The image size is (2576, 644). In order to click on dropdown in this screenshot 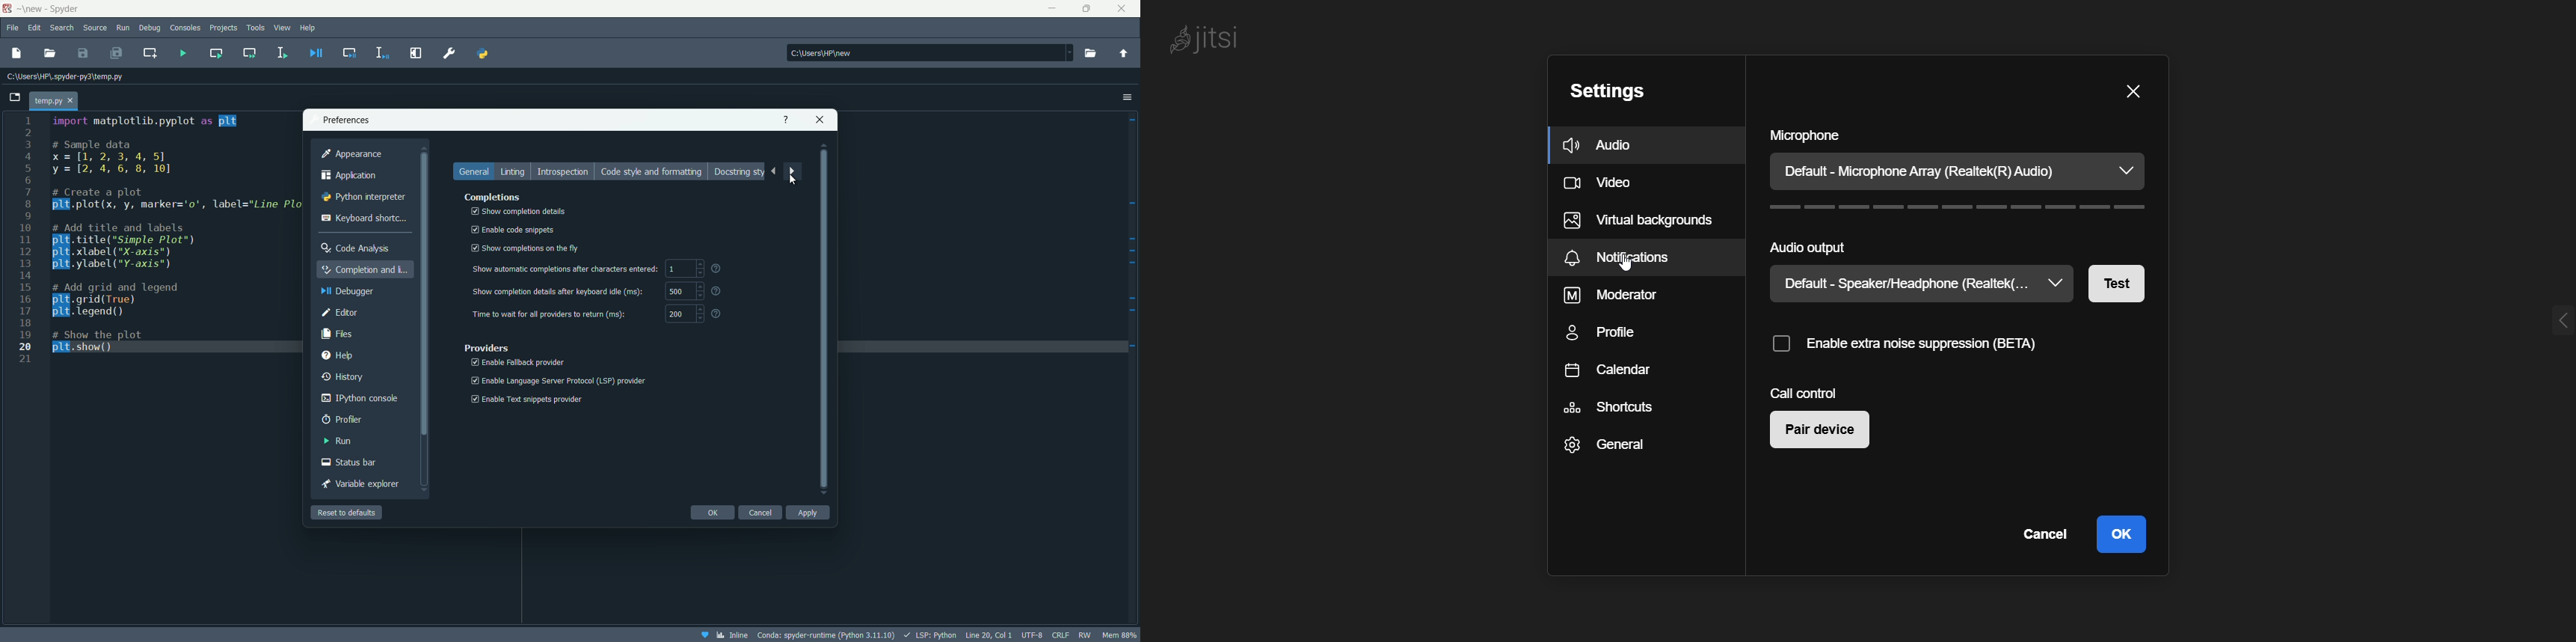, I will do `click(2115, 171)`.